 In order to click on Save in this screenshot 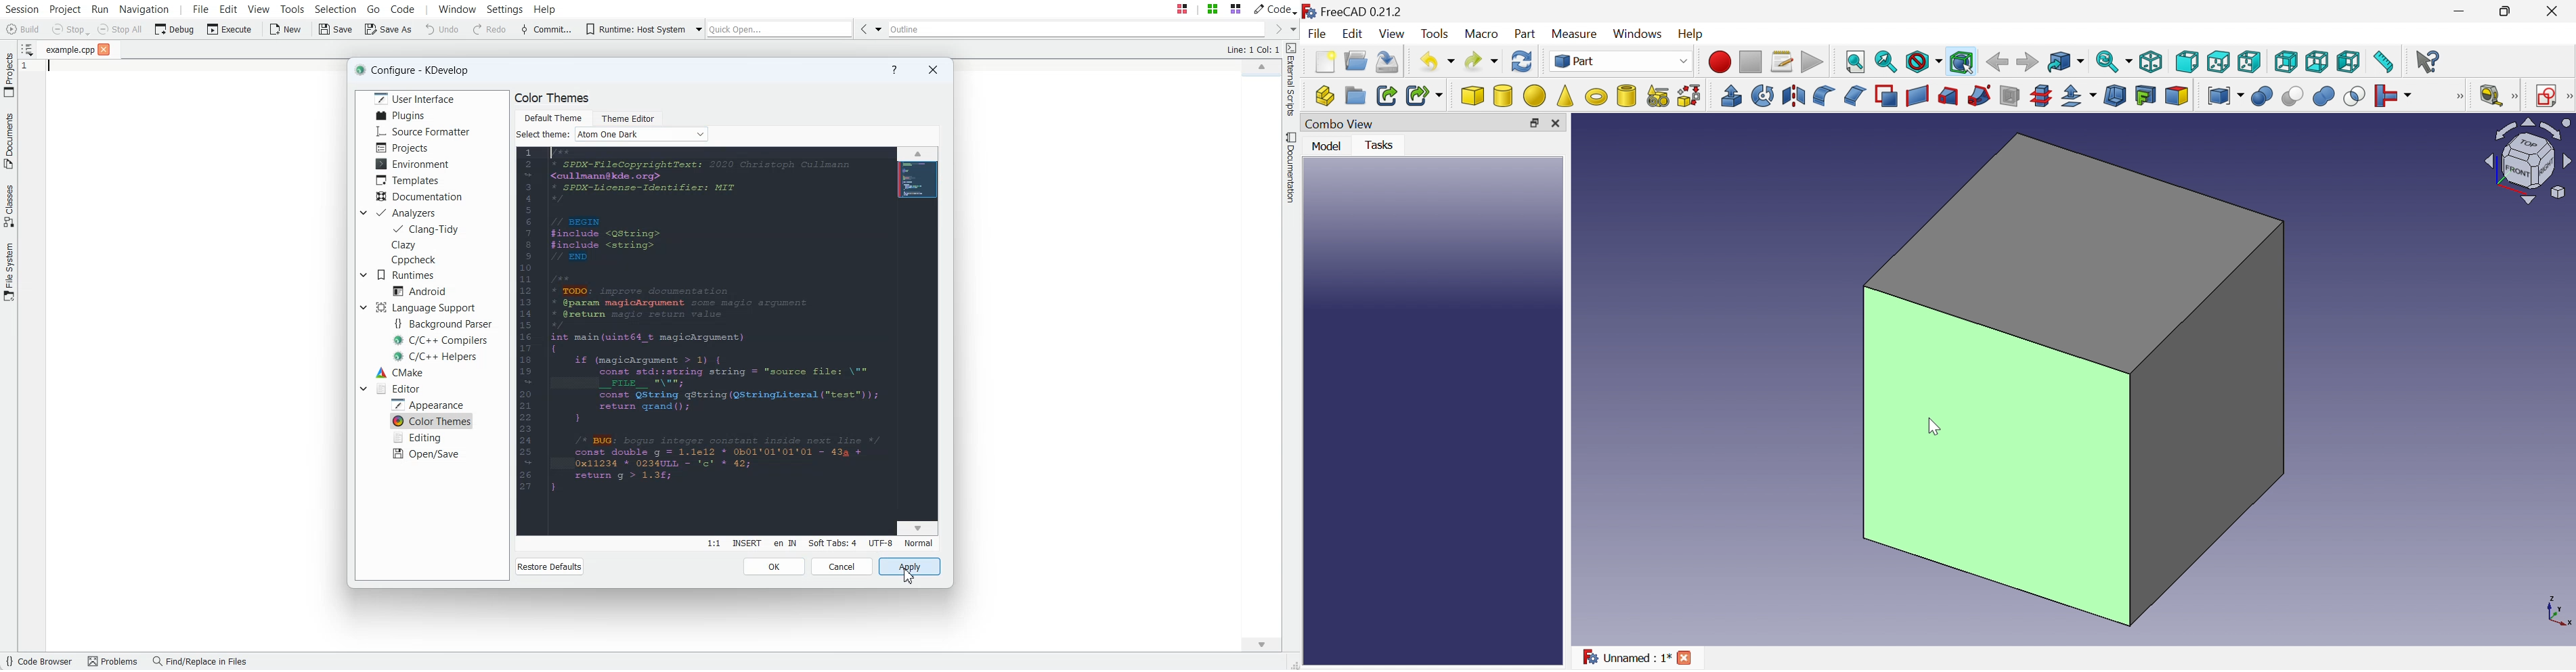, I will do `click(1388, 62)`.